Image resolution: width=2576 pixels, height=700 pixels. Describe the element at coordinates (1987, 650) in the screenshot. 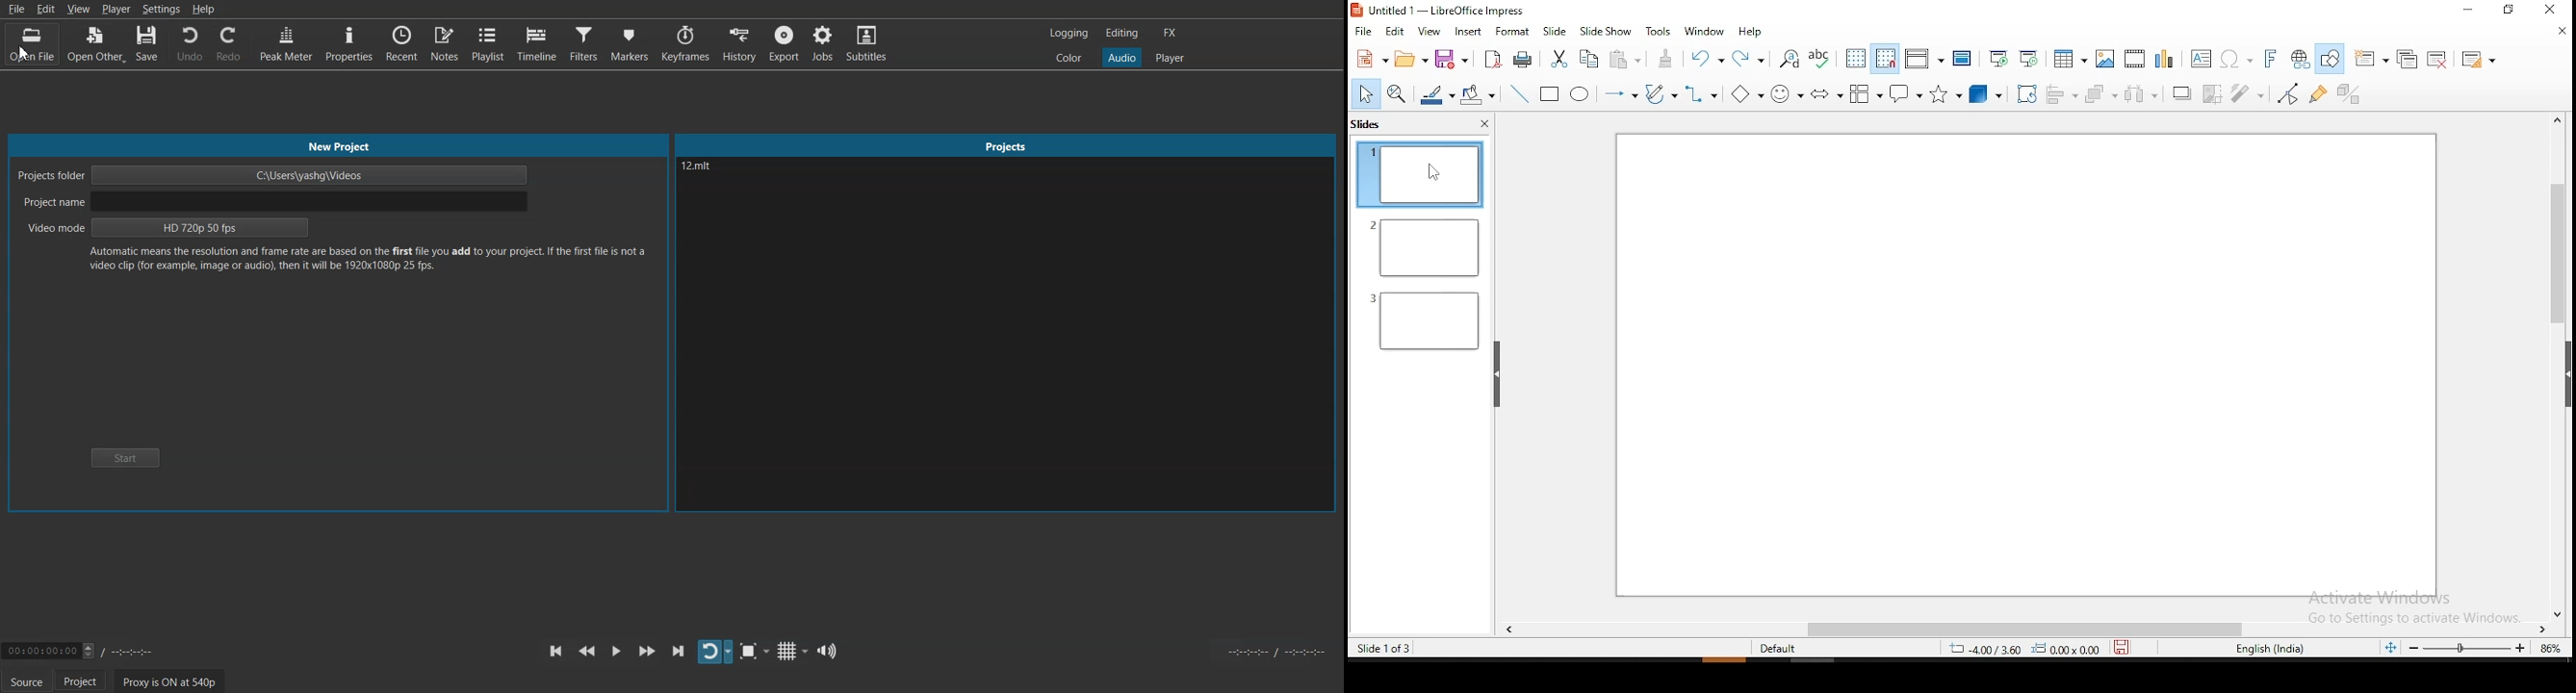

I see `4.00/3.60` at that location.